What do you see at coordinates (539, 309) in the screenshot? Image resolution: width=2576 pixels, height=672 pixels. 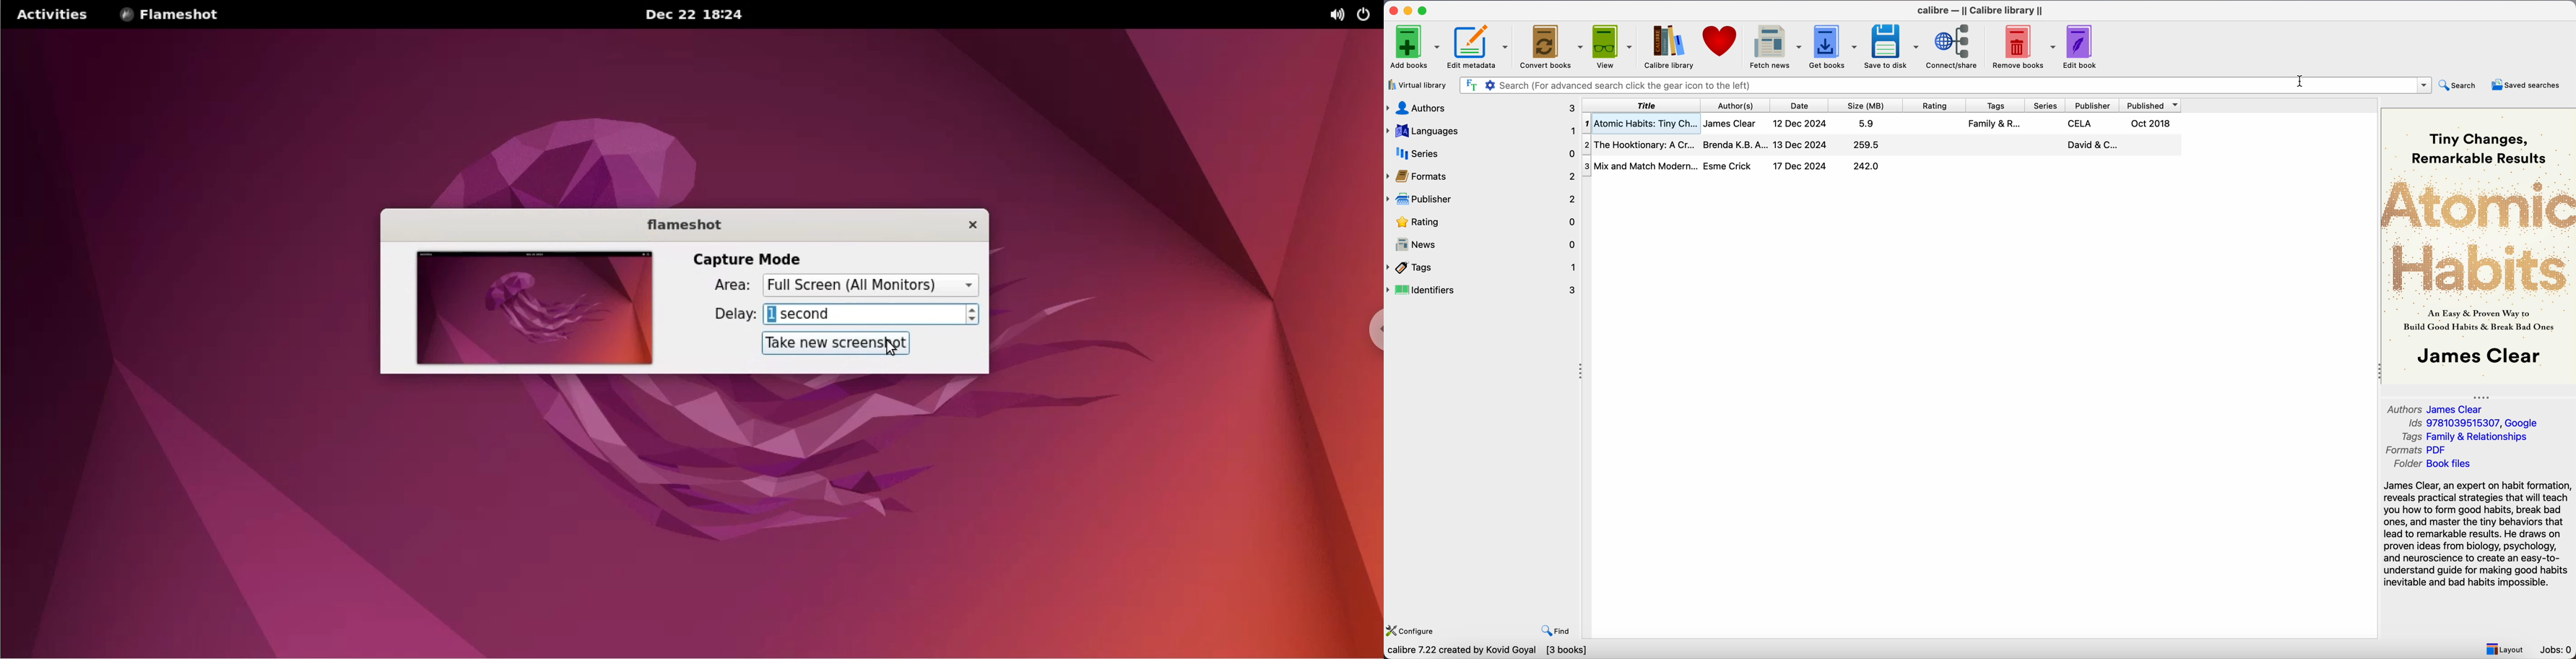 I see `screenshot preview` at bounding box center [539, 309].